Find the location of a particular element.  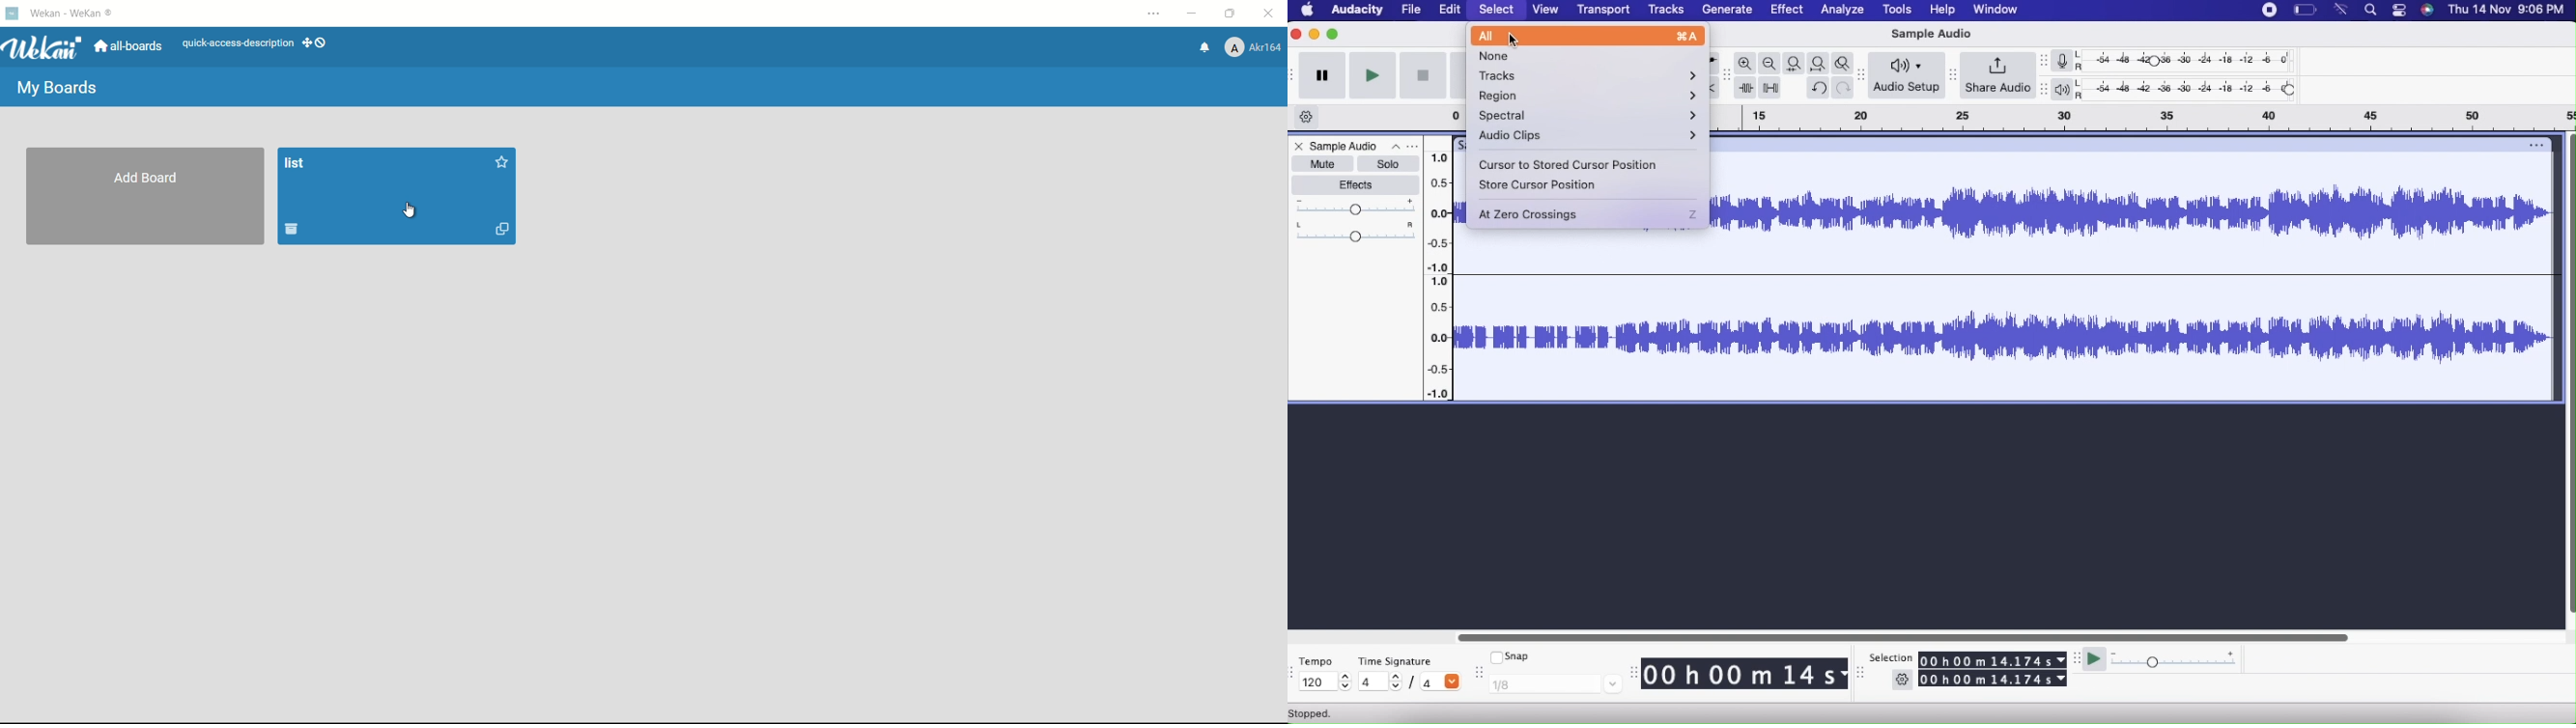

Share Audio is located at coordinates (1998, 75).